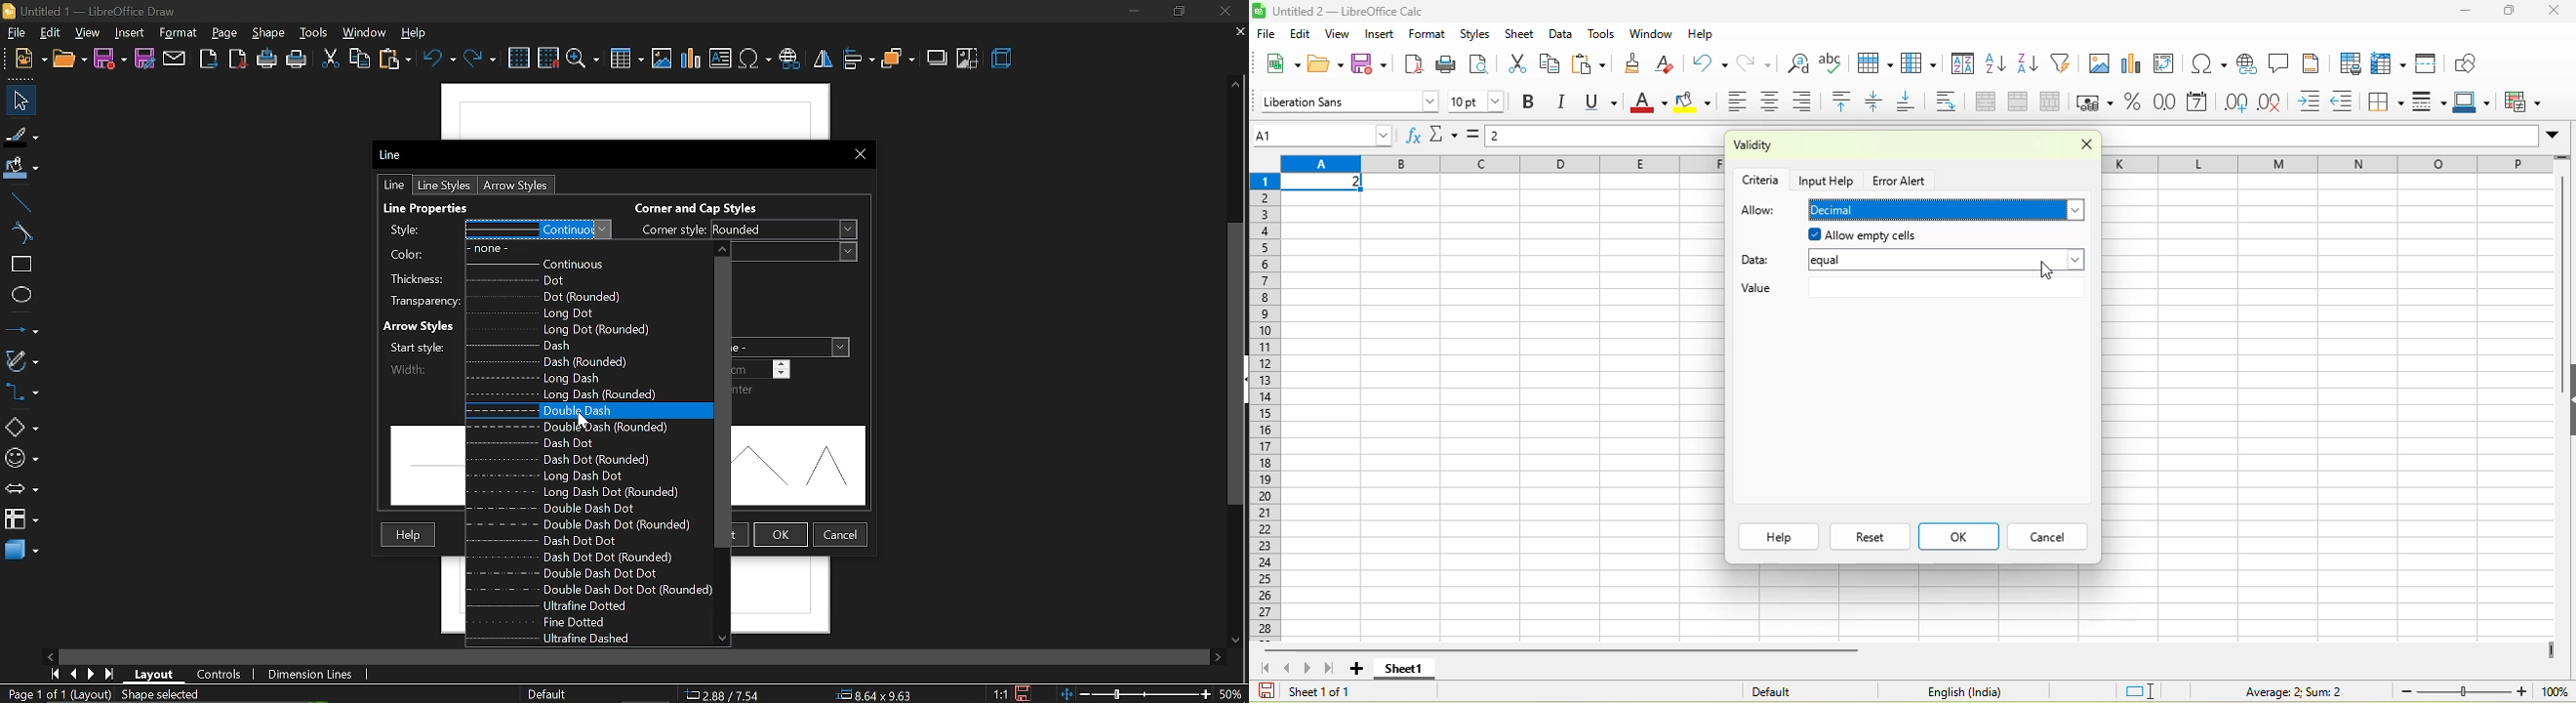  I want to click on Long dash, so click(587, 378).